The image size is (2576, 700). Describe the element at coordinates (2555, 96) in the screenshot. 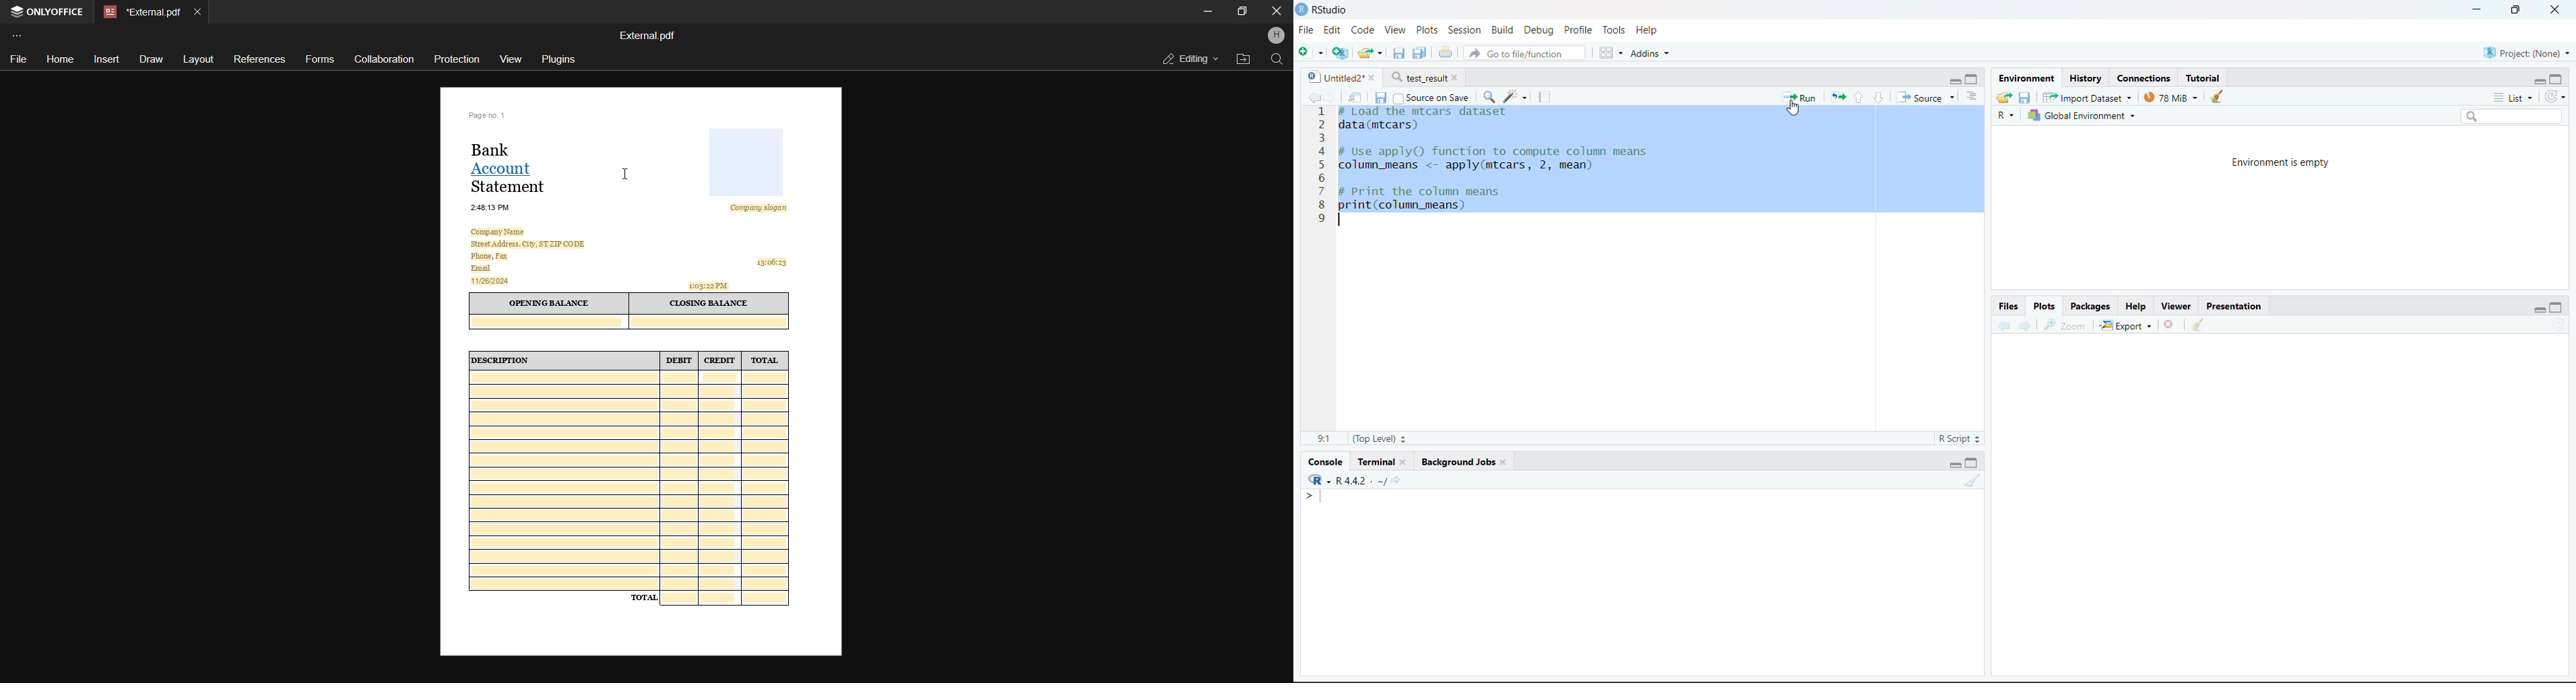

I see `Refresh the list of objects in the environment` at that location.